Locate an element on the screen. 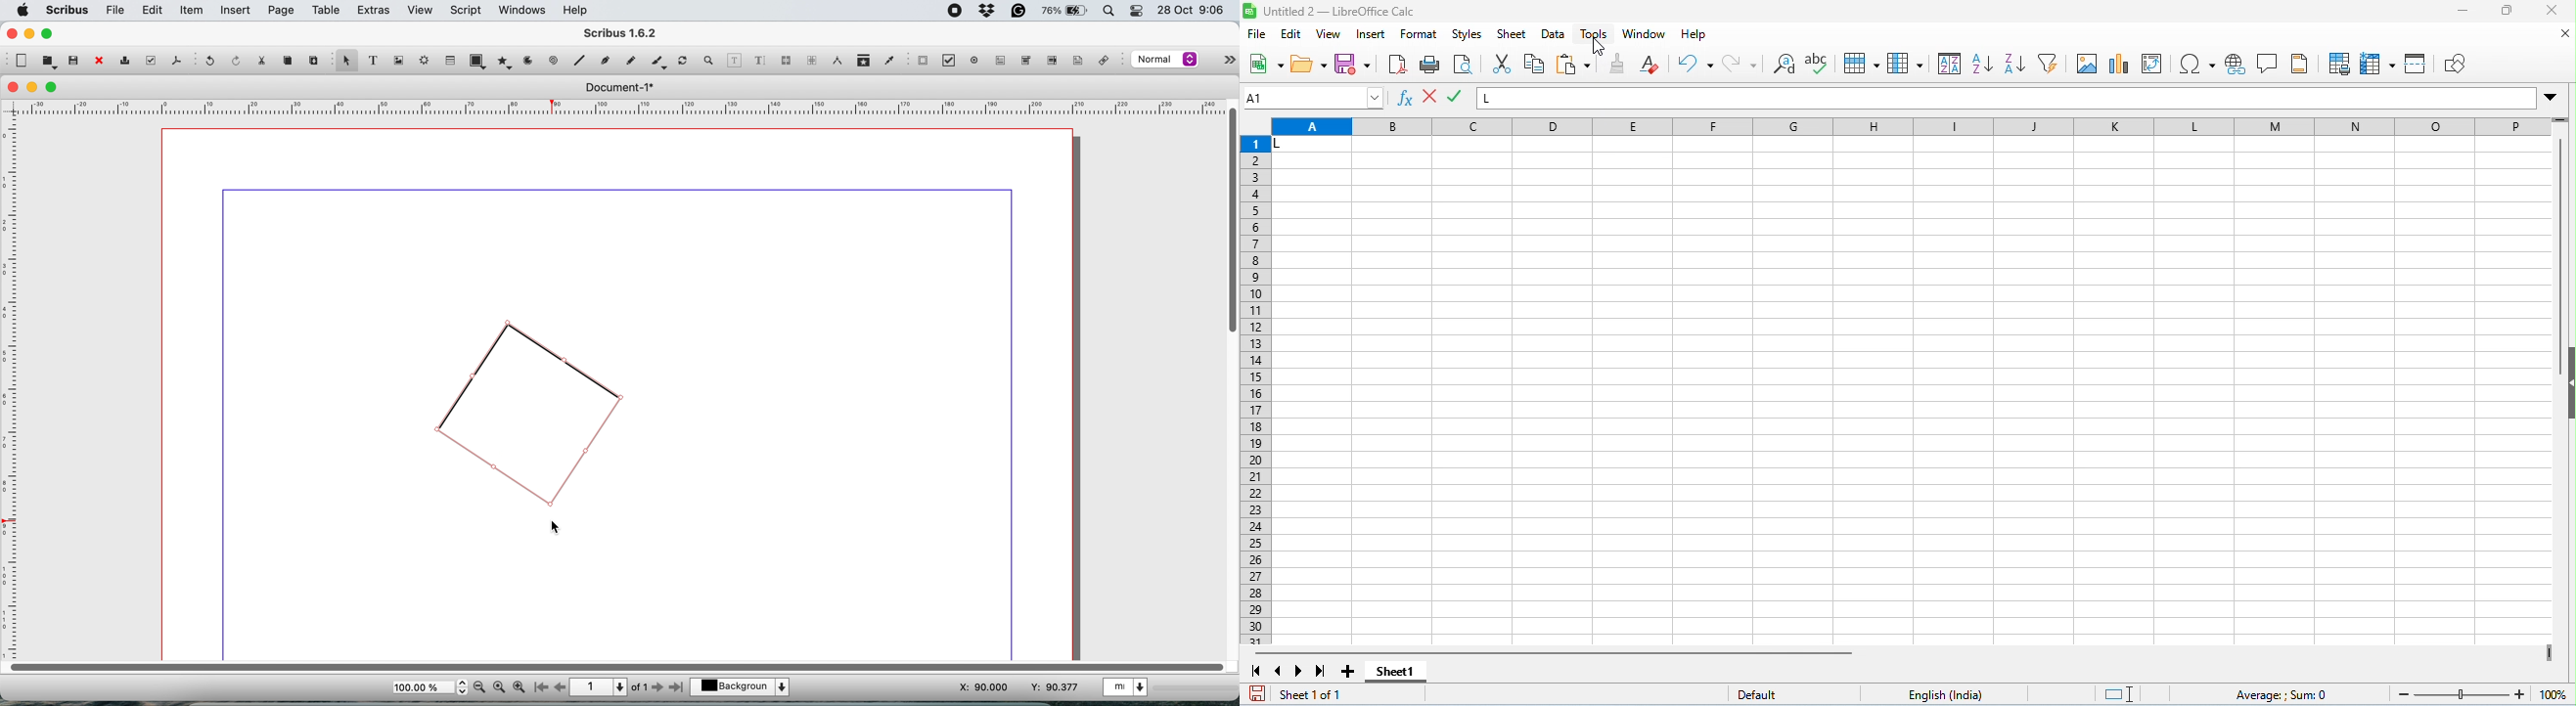  pdf push button is located at coordinates (923, 62).